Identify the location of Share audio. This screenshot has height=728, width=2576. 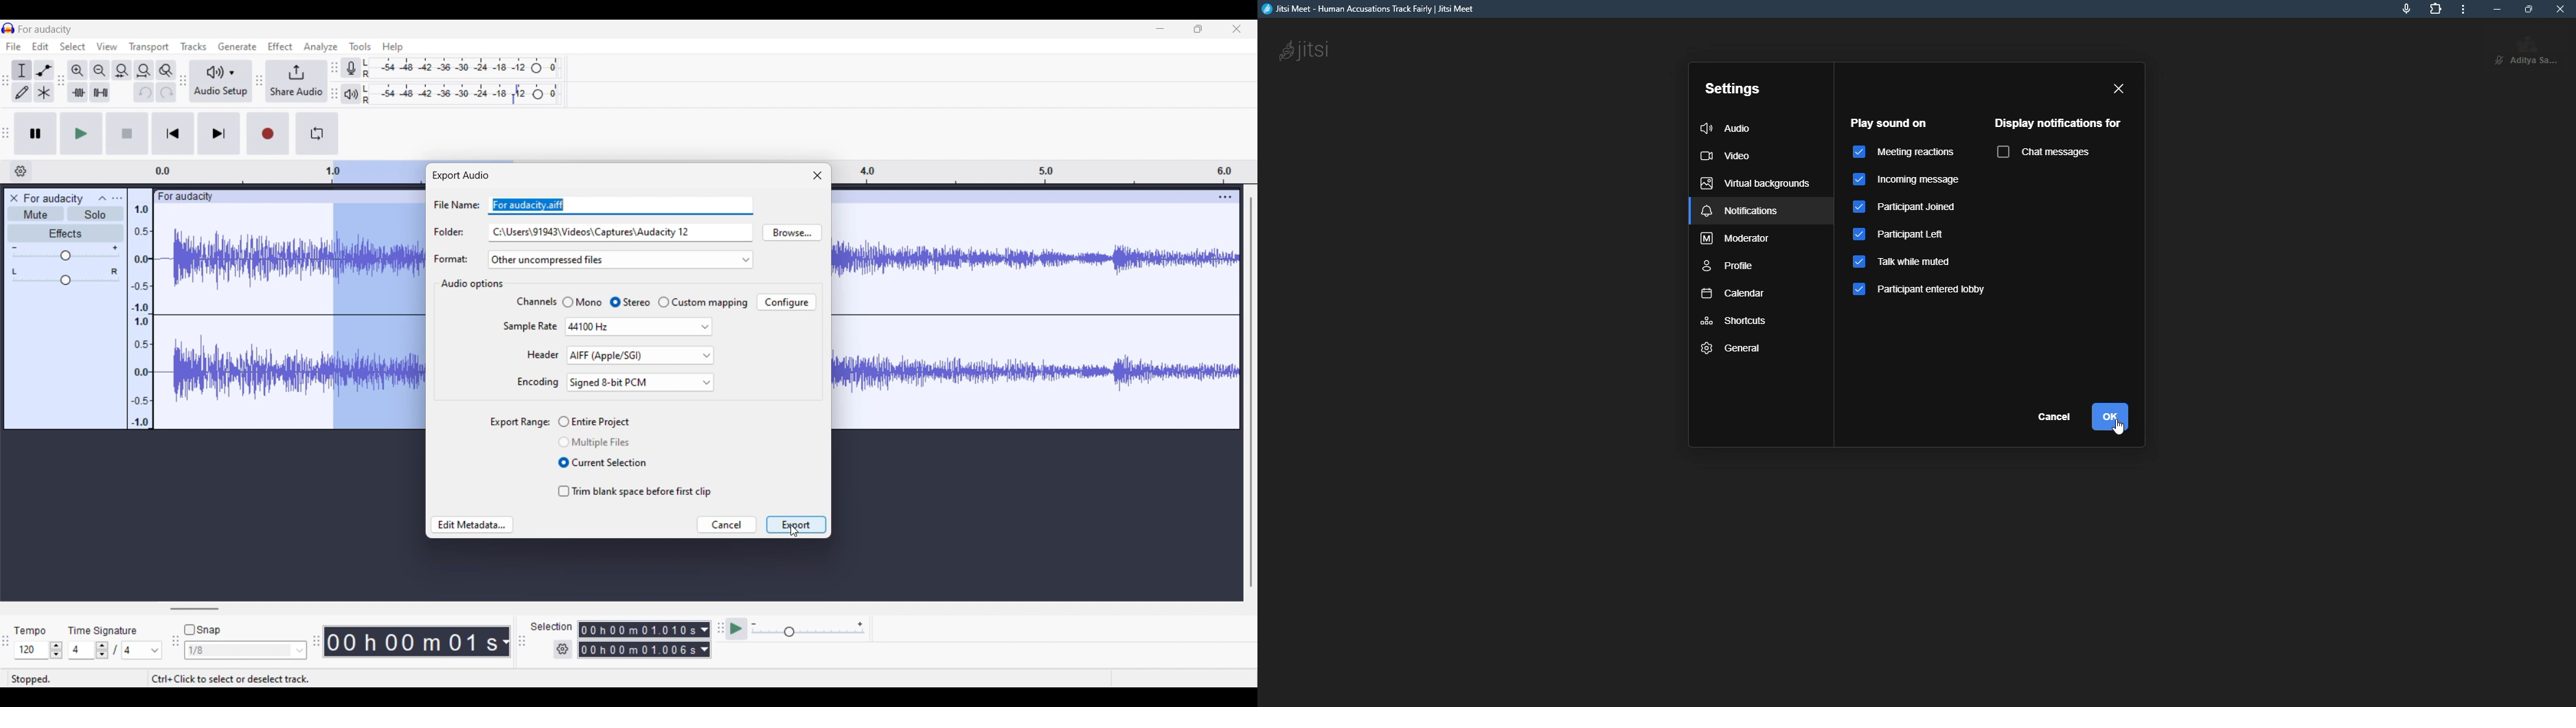
(295, 81).